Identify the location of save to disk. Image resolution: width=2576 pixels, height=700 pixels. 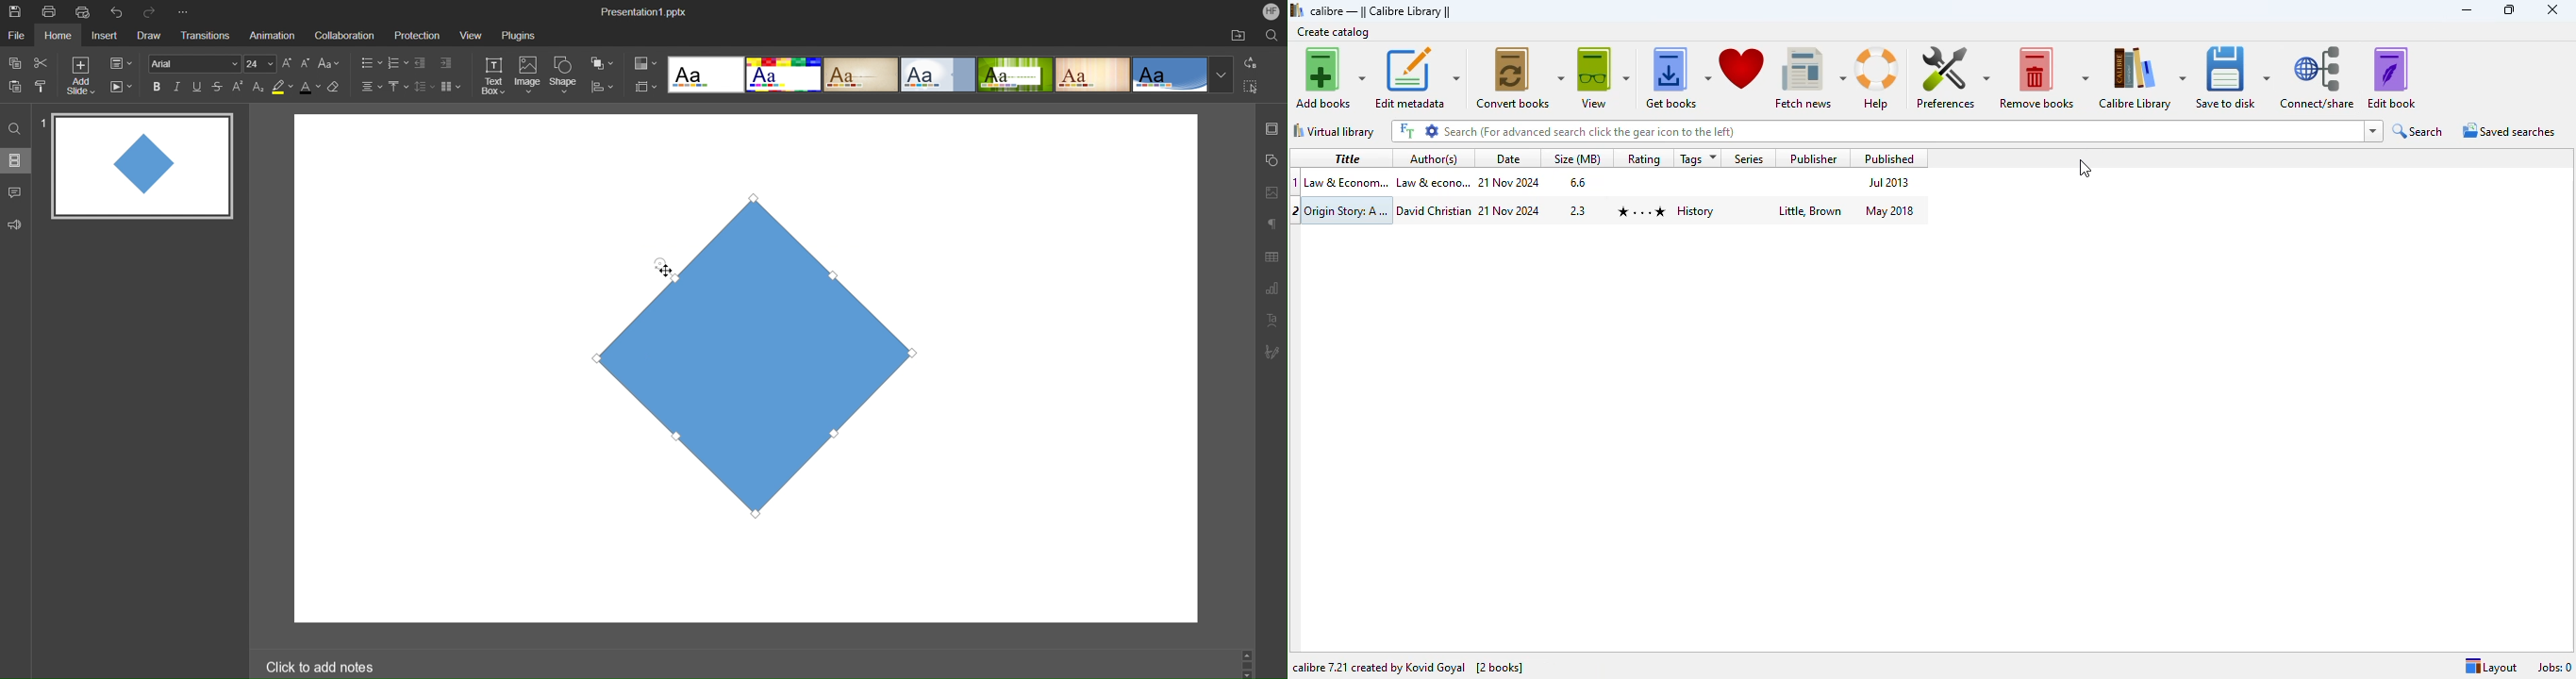
(2234, 75).